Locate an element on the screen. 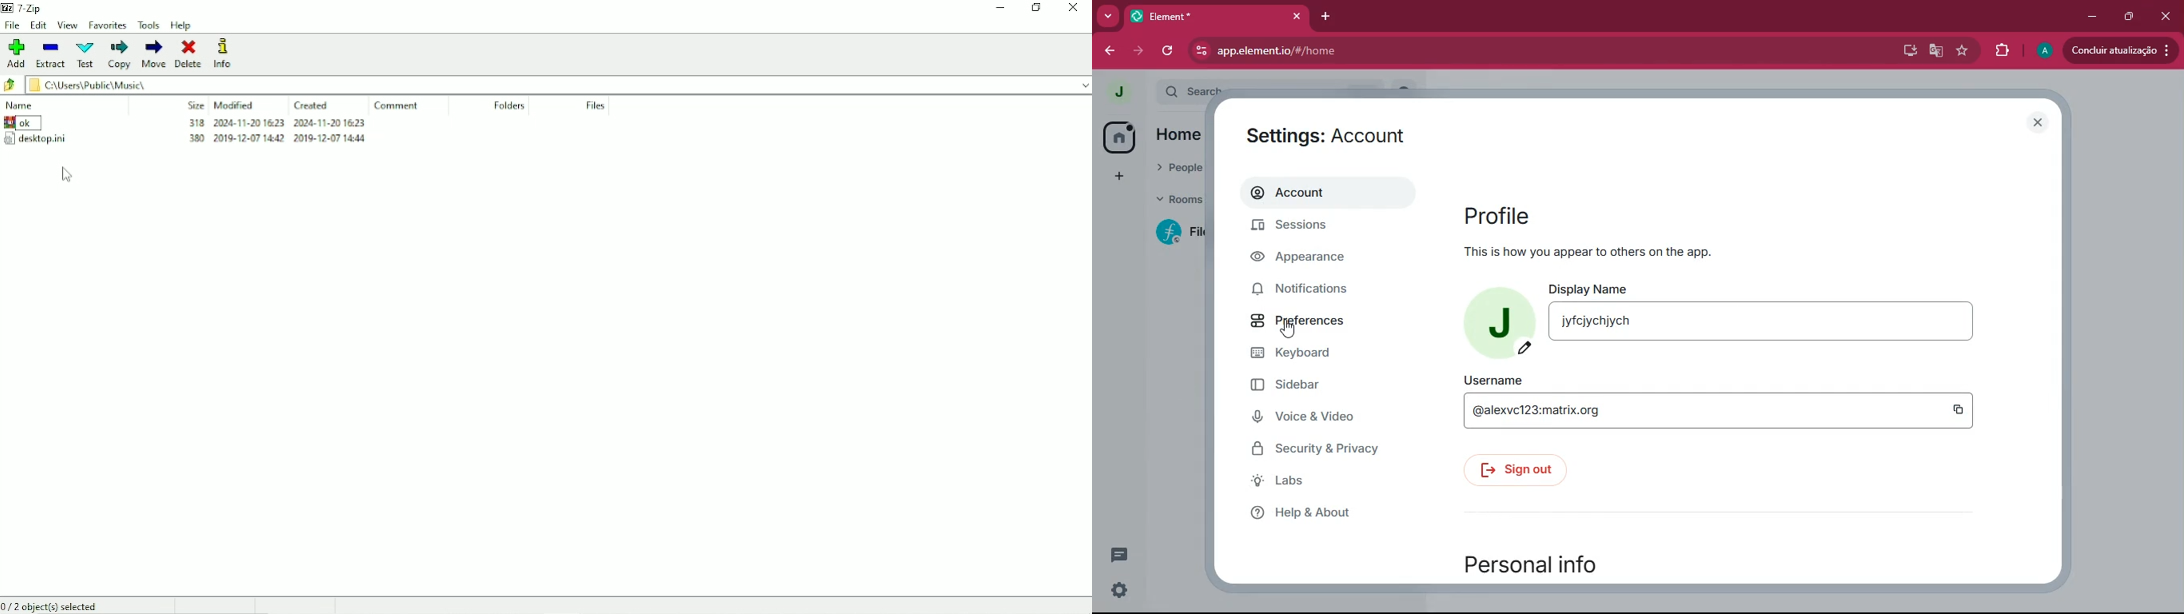 This screenshot has width=2184, height=616. Name is located at coordinates (22, 105).